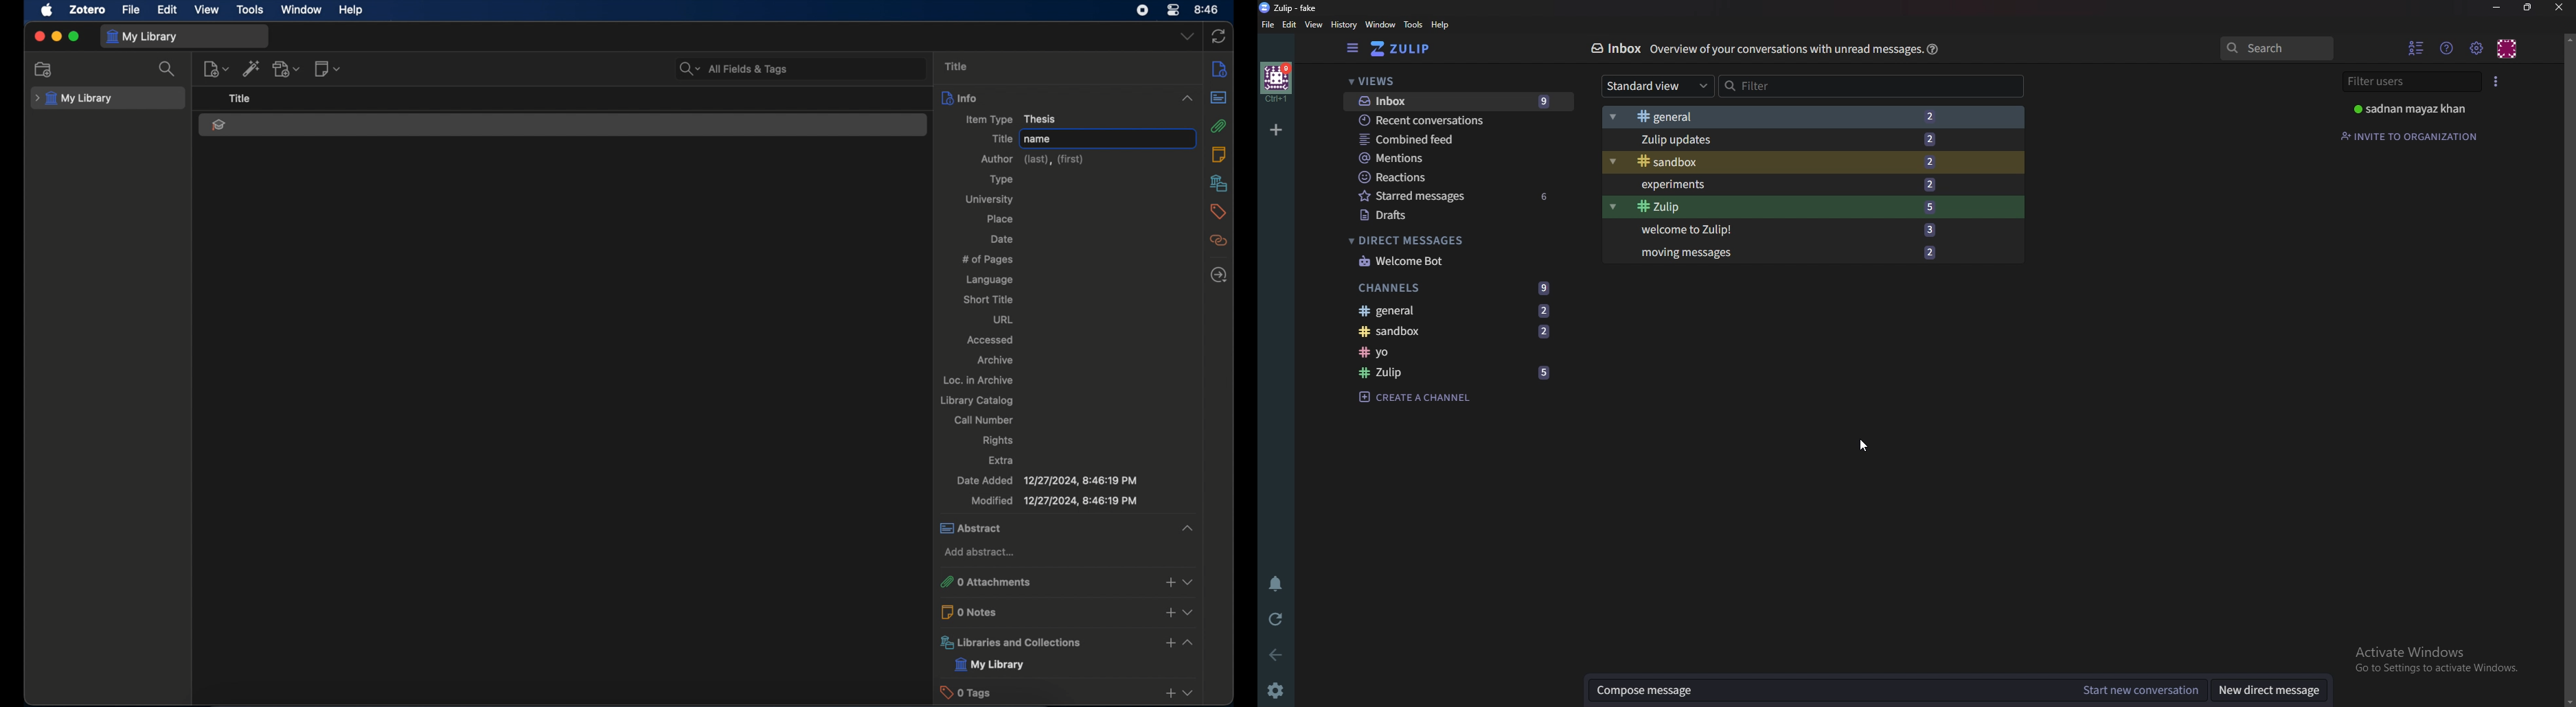 Image resolution: width=2576 pixels, height=728 pixels. I want to click on notes, so click(1221, 154).